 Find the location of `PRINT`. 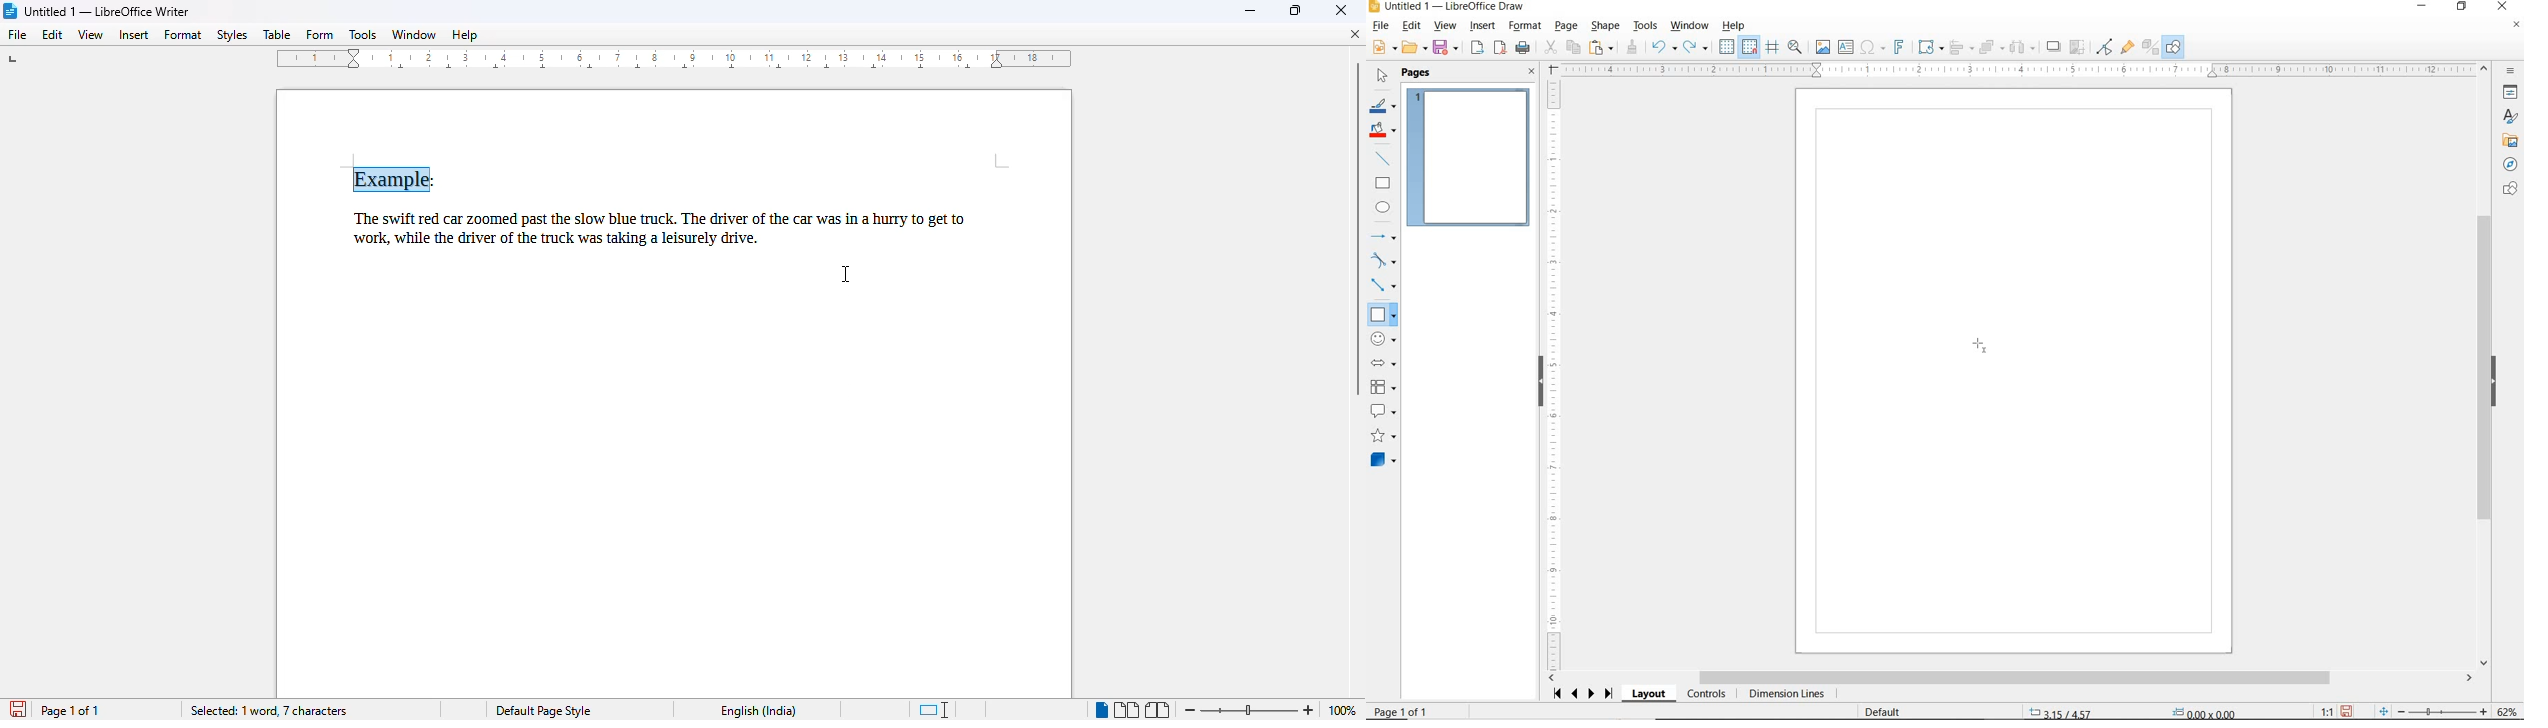

PRINT is located at coordinates (1523, 50).